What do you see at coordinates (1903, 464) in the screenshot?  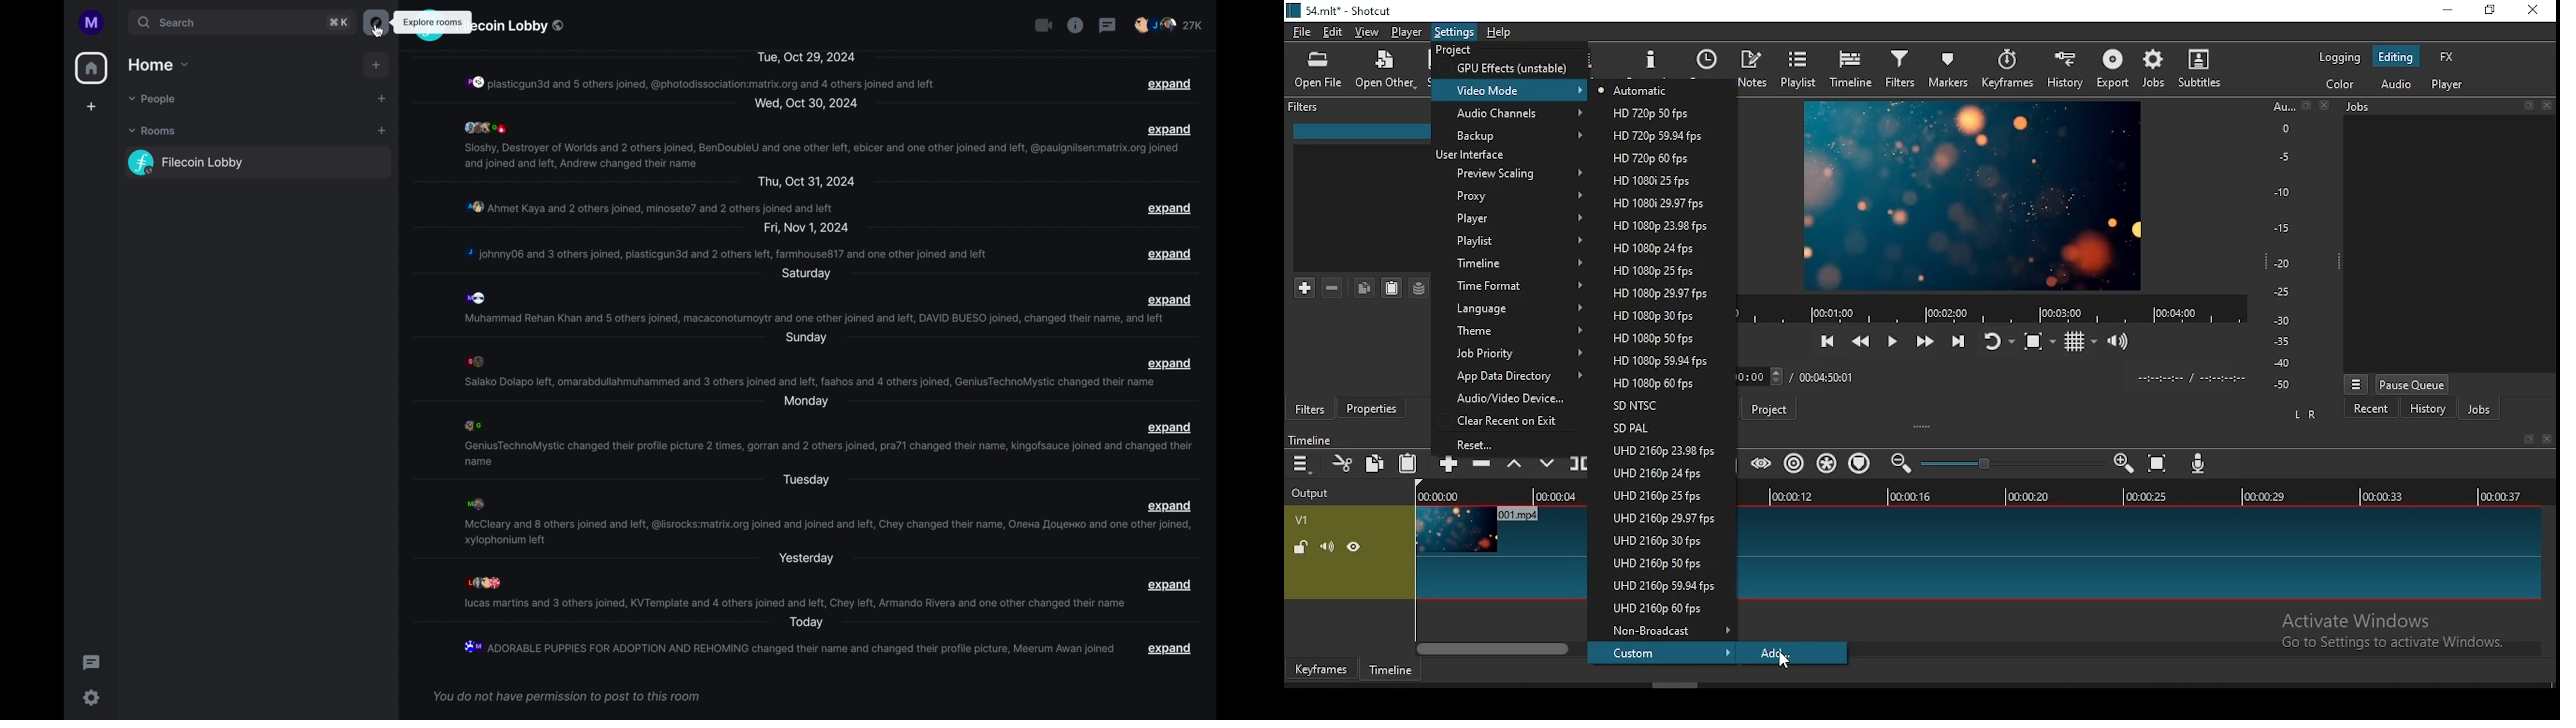 I see `zoom timeline in` at bounding box center [1903, 464].